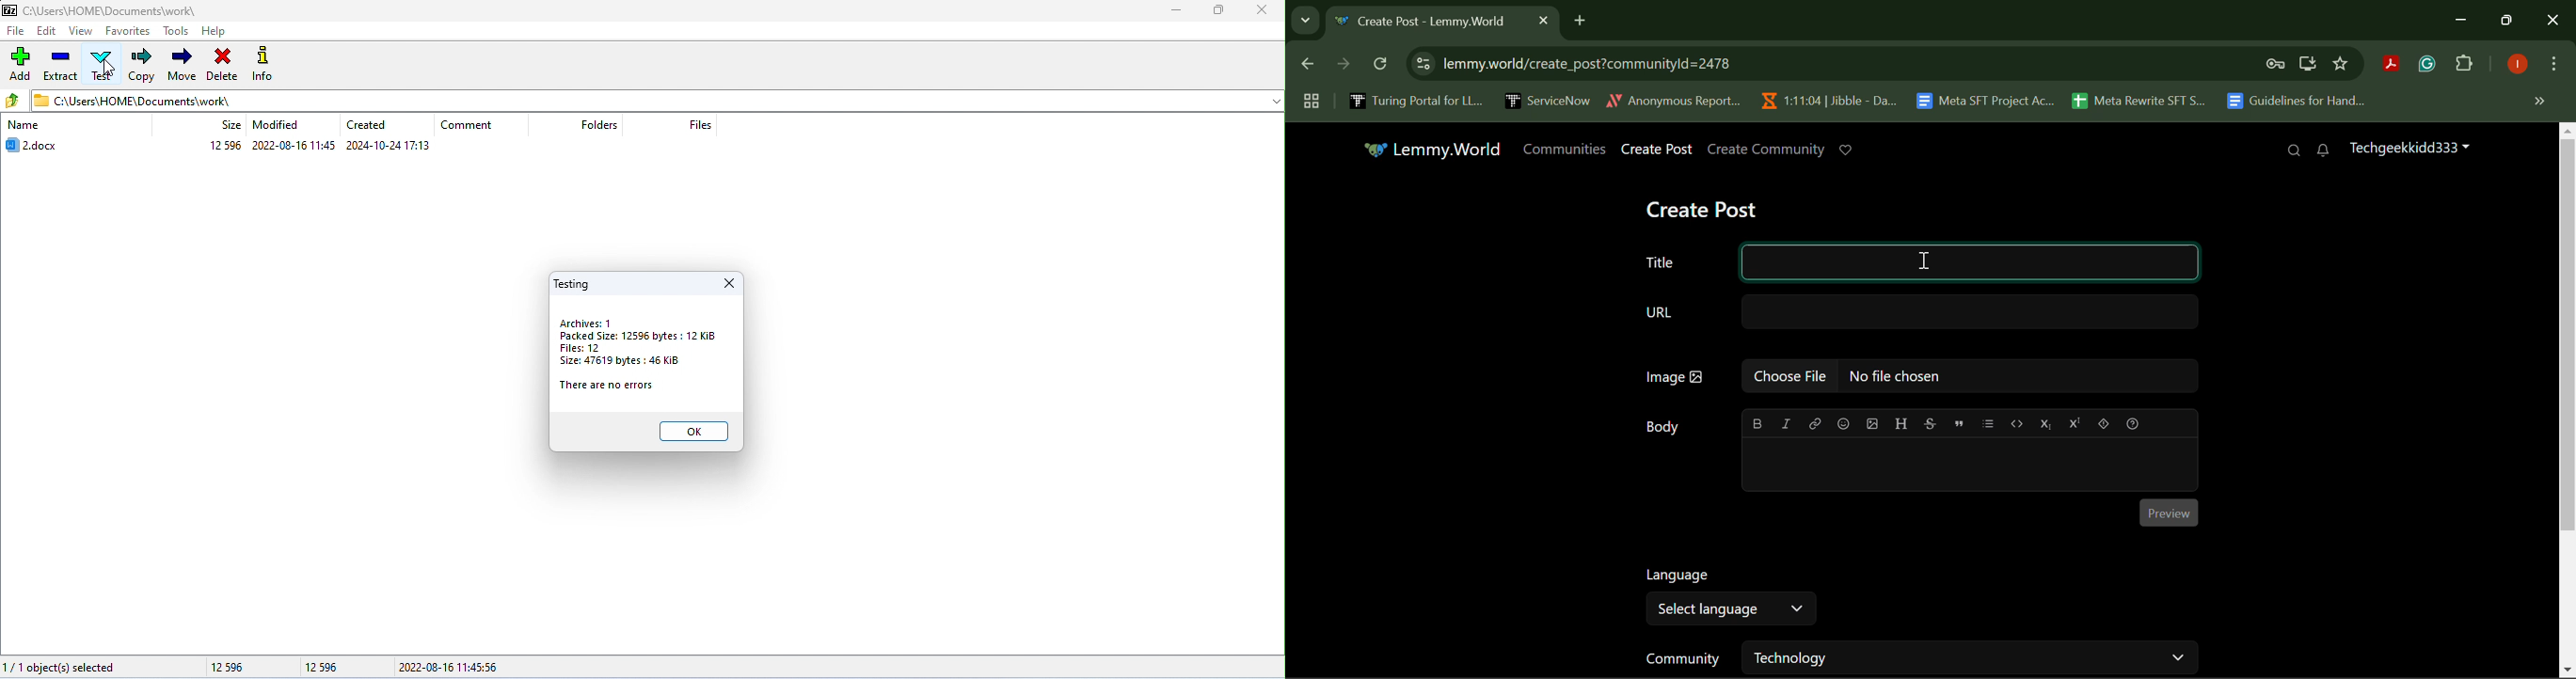 Image resolution: width=2576 pixels, height=700 pixels. I want to click on Techgeekkidd333, so click(2408, 147).